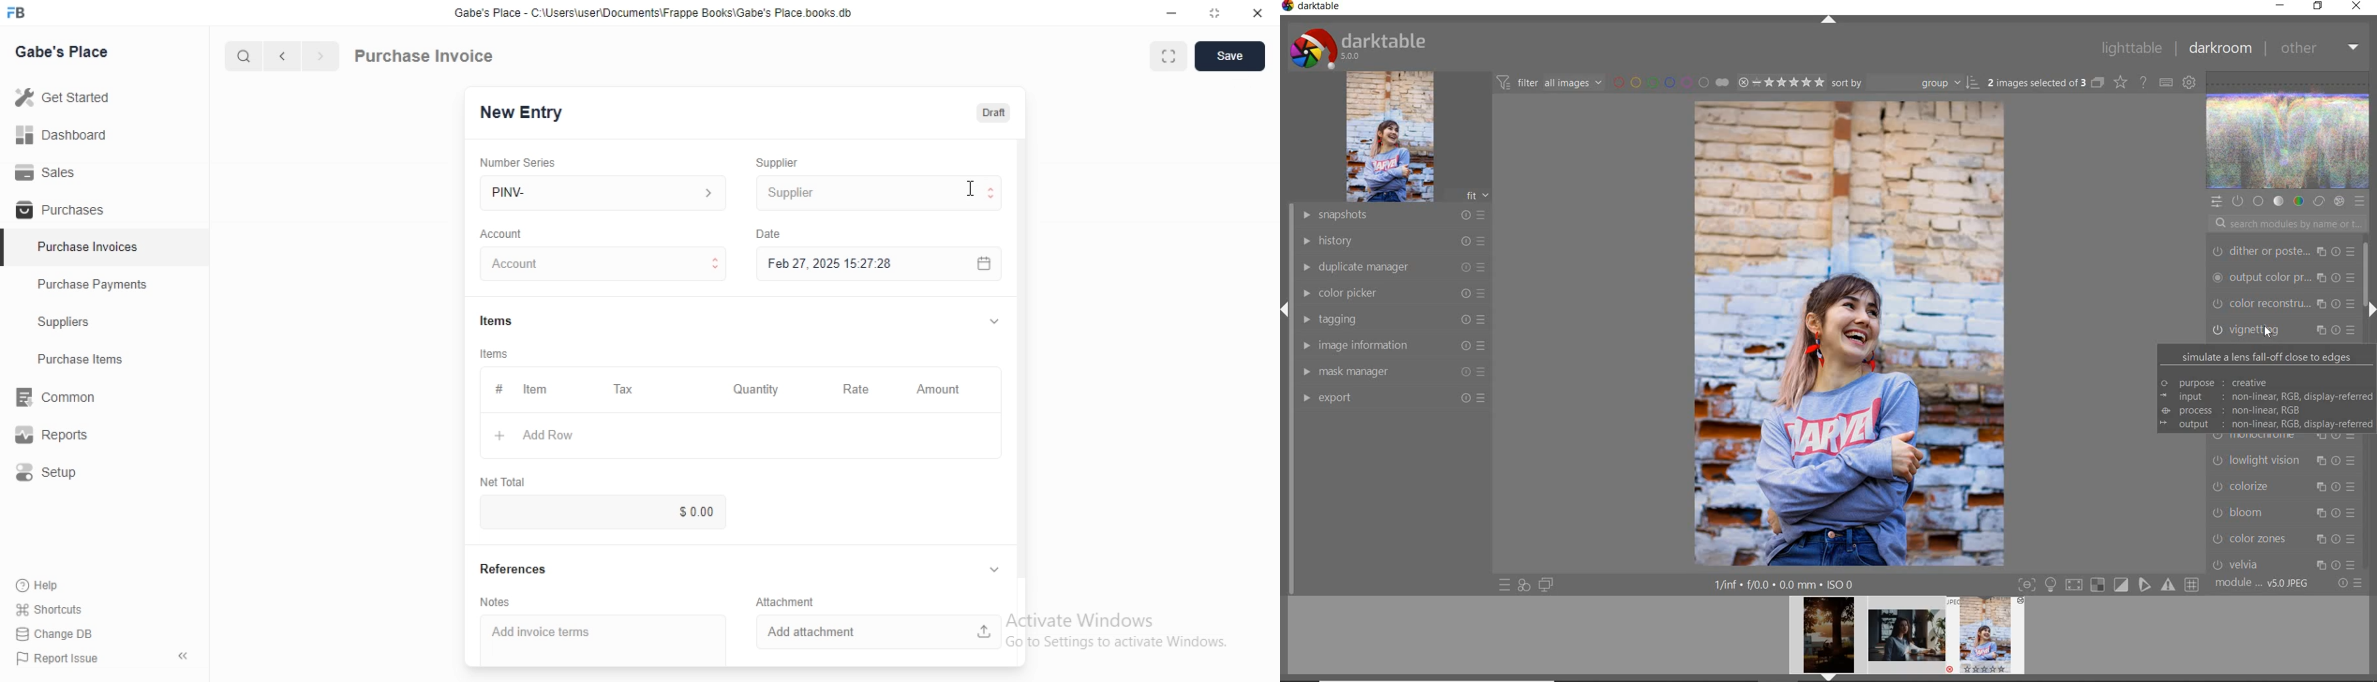 The height and width of the screenshot is (700, 2380). I want to click on Quantity, so click(757, 389).